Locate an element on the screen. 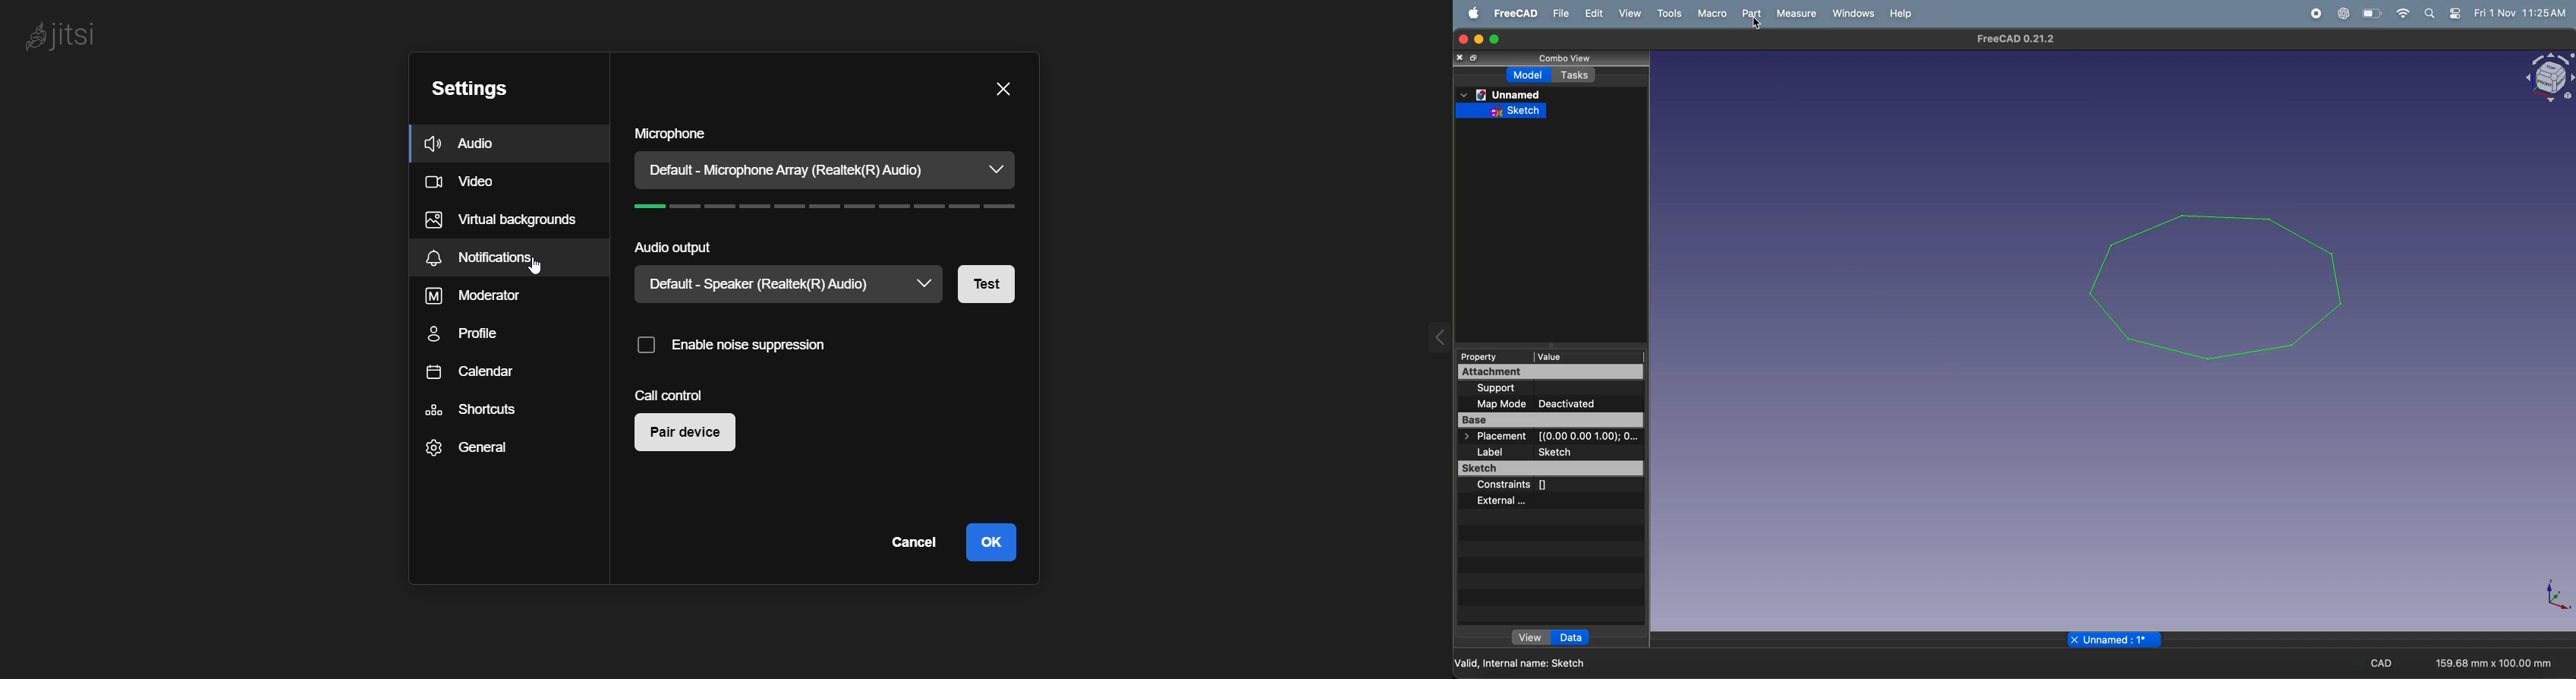  maximize is located at coordinates (1496, 38).